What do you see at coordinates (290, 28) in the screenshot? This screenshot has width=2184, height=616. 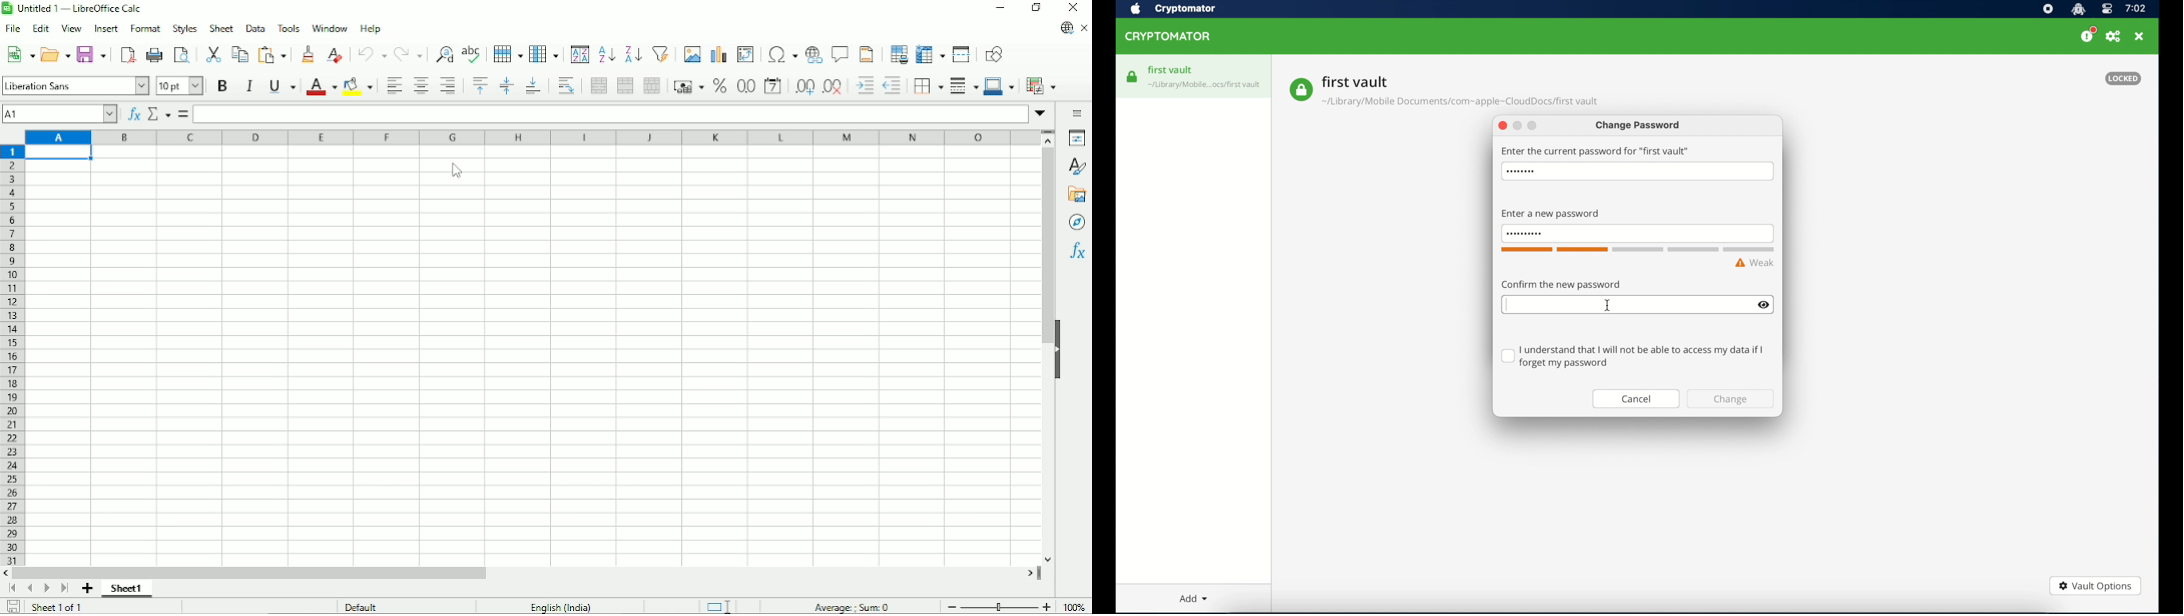 I see `Tools` at bounding box center [290, 28].